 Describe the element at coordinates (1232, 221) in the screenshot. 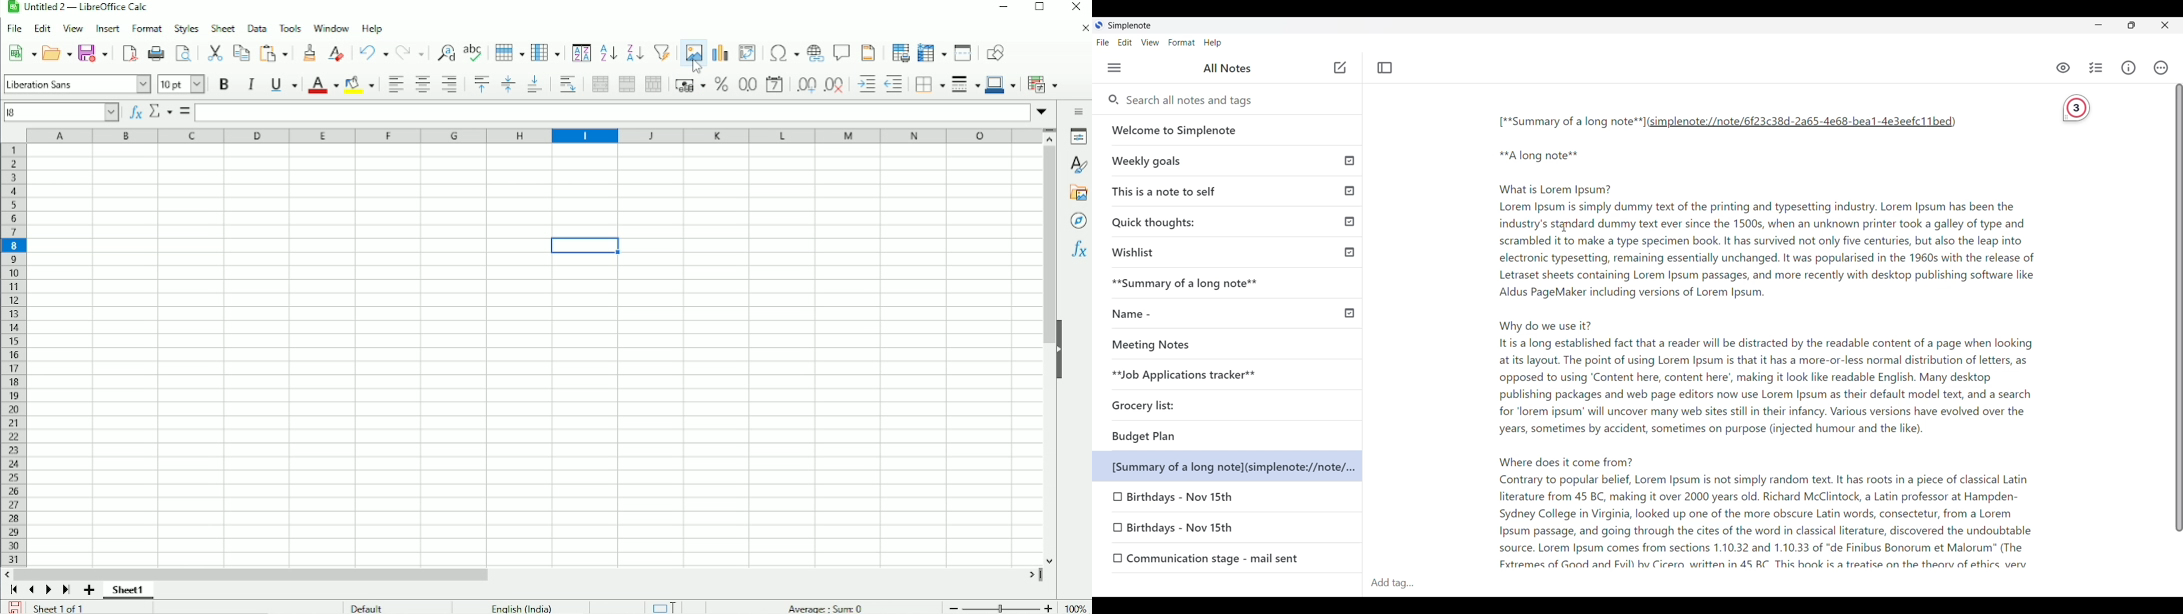

I see `Quick thoughts:` at that location.